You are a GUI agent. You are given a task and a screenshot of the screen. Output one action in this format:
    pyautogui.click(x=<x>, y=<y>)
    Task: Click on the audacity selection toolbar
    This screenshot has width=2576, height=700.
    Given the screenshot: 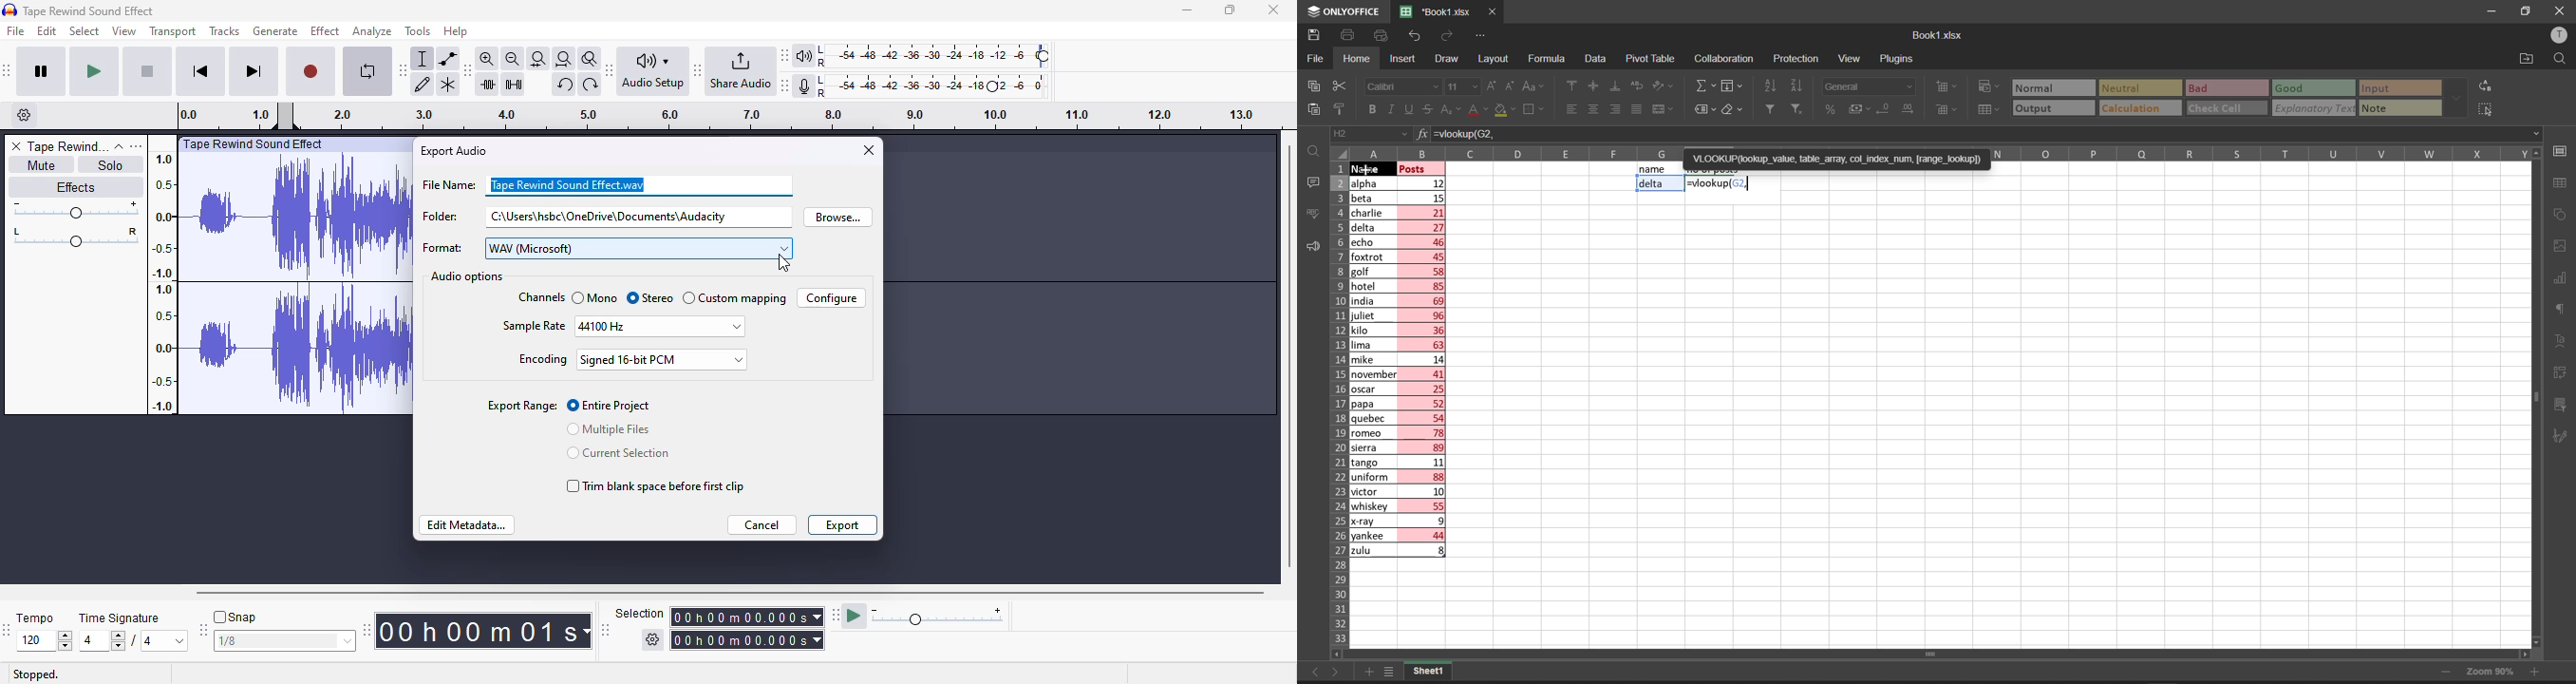 What is the action you would take?
    pyautogui.click(x=713, y=627)
    